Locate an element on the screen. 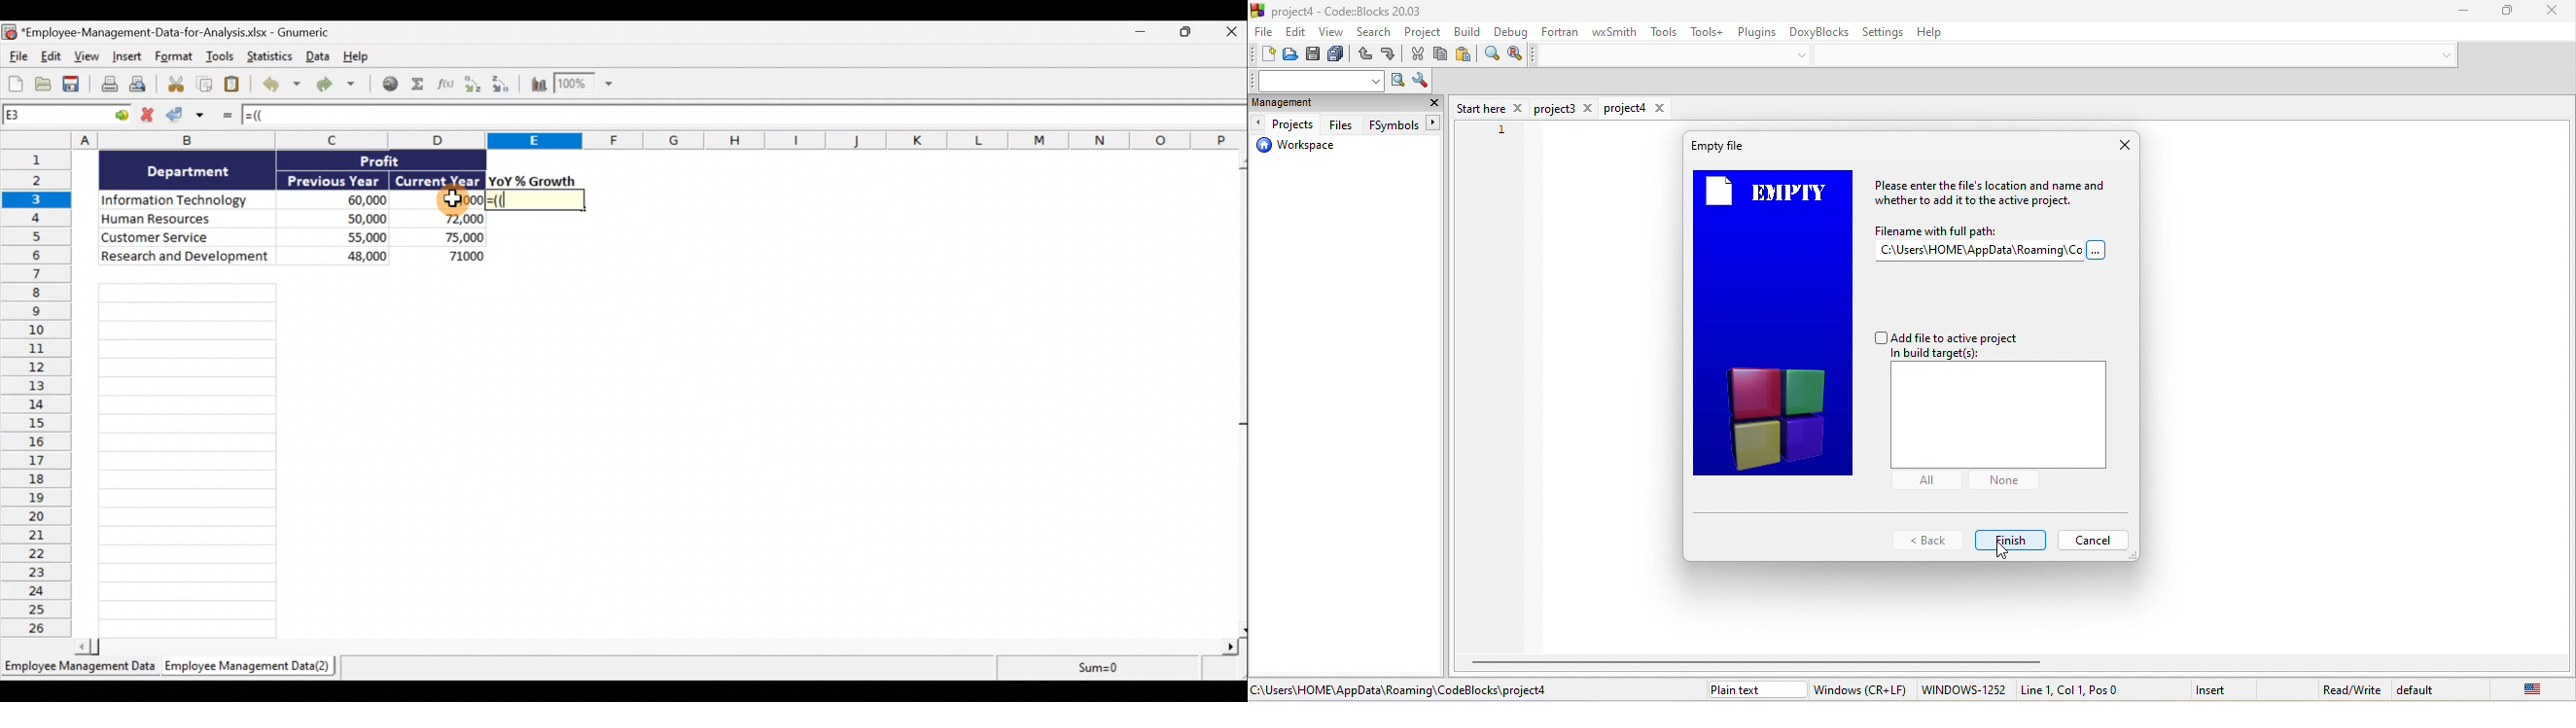 The image size is (2576, 728). insert is located at coordinates (2223, 688).